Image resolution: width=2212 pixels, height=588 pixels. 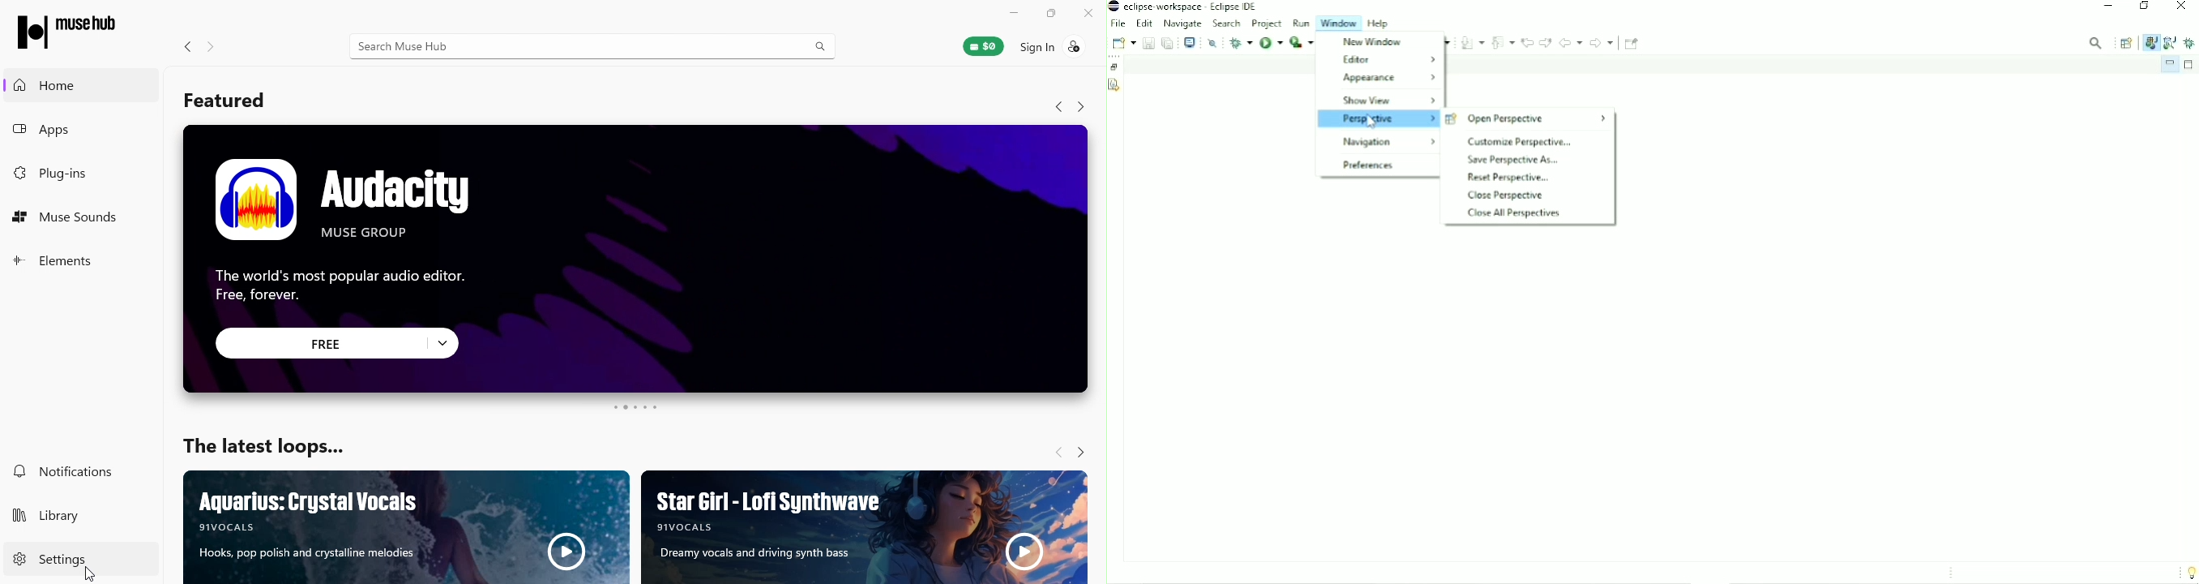 What do you see at coordinates (81, 84) in the screenshot?
I see `Home` at bounding box center [81, 84].